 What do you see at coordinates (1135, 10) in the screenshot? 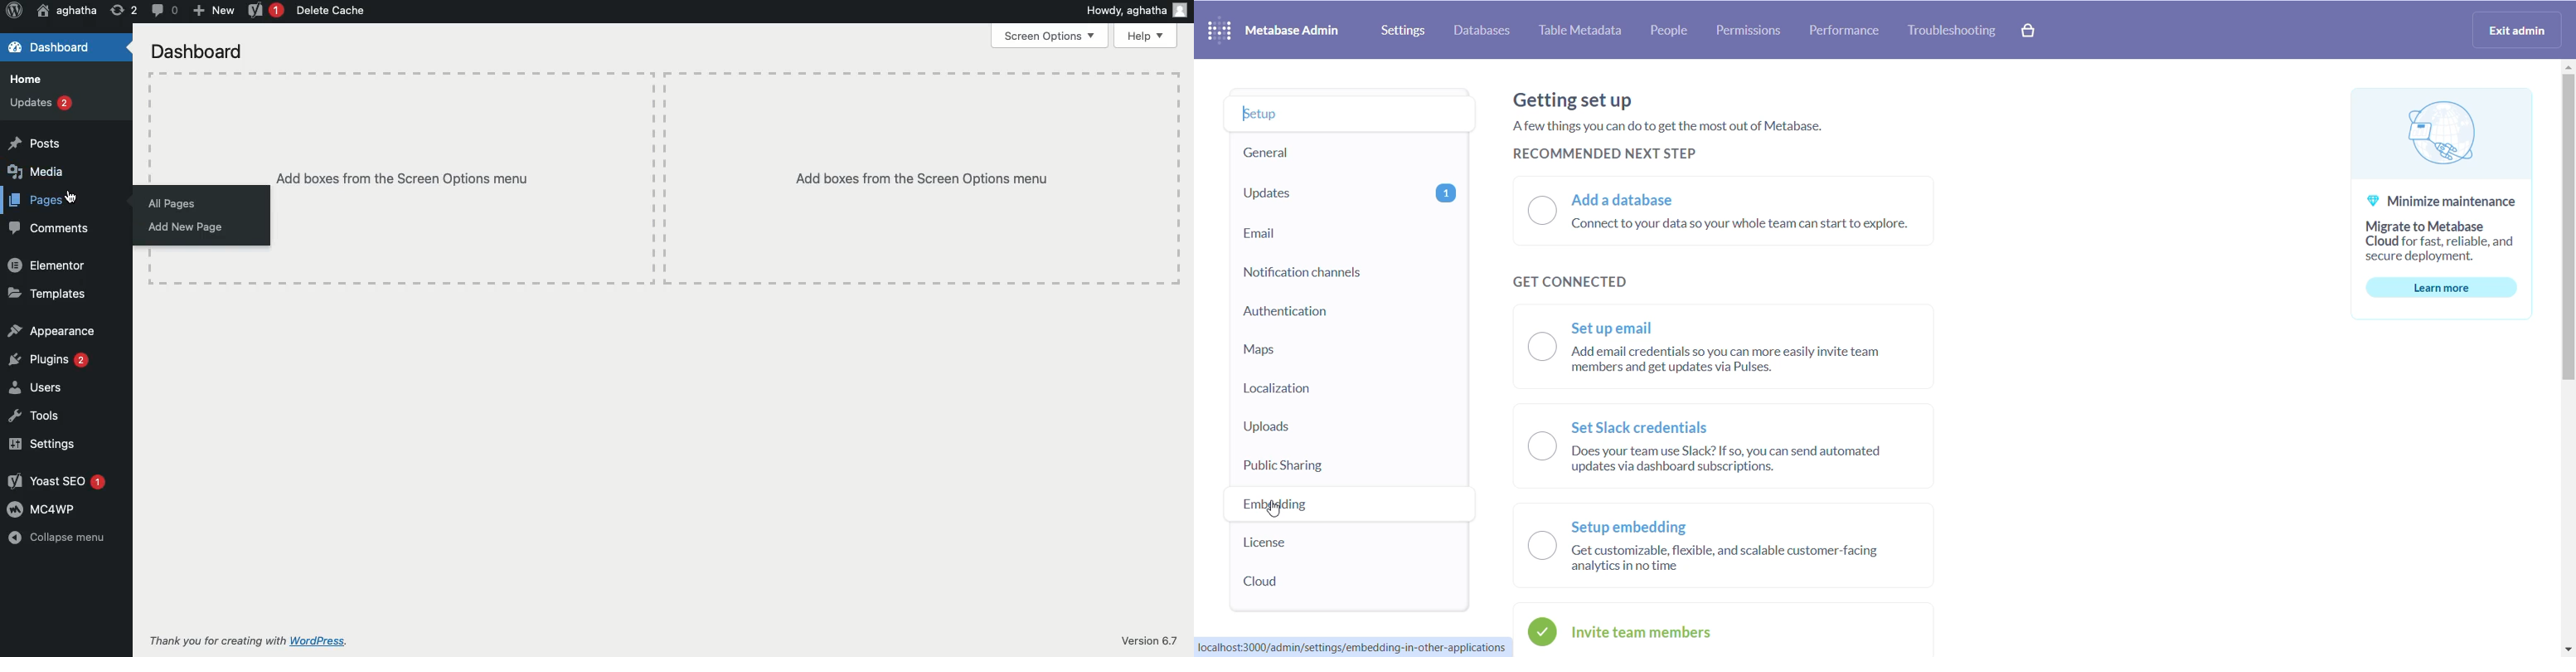
I see `Howdy user` at bounding box center [1135, 10].